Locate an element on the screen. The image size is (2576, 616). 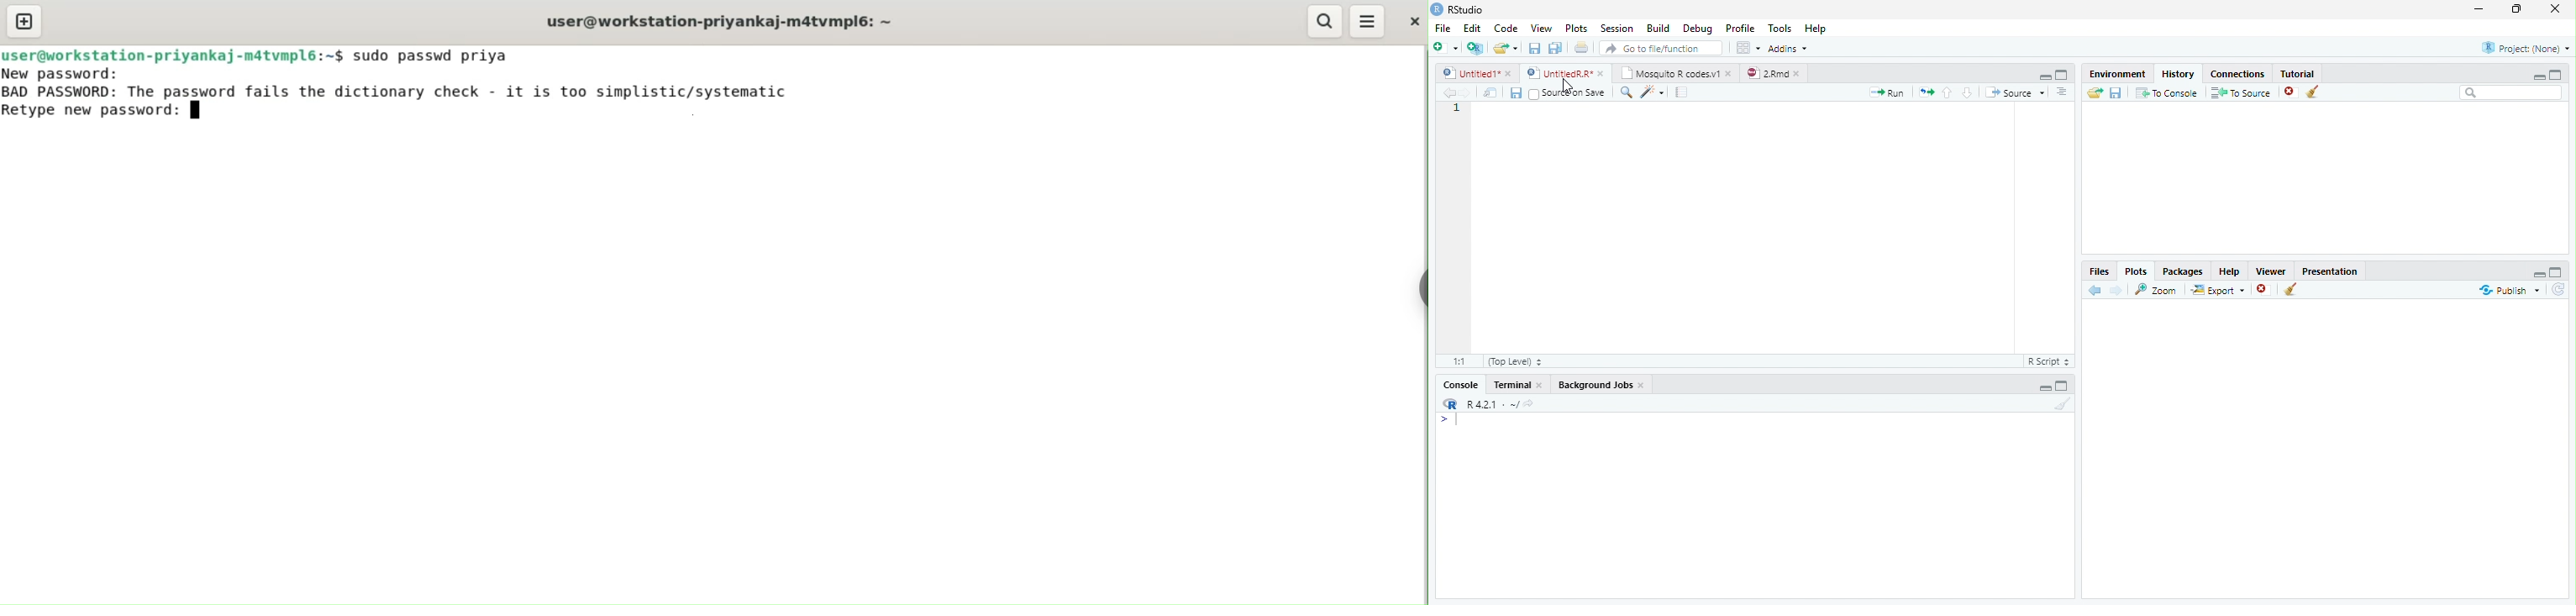
Help is located at coordinates (1817, 28).